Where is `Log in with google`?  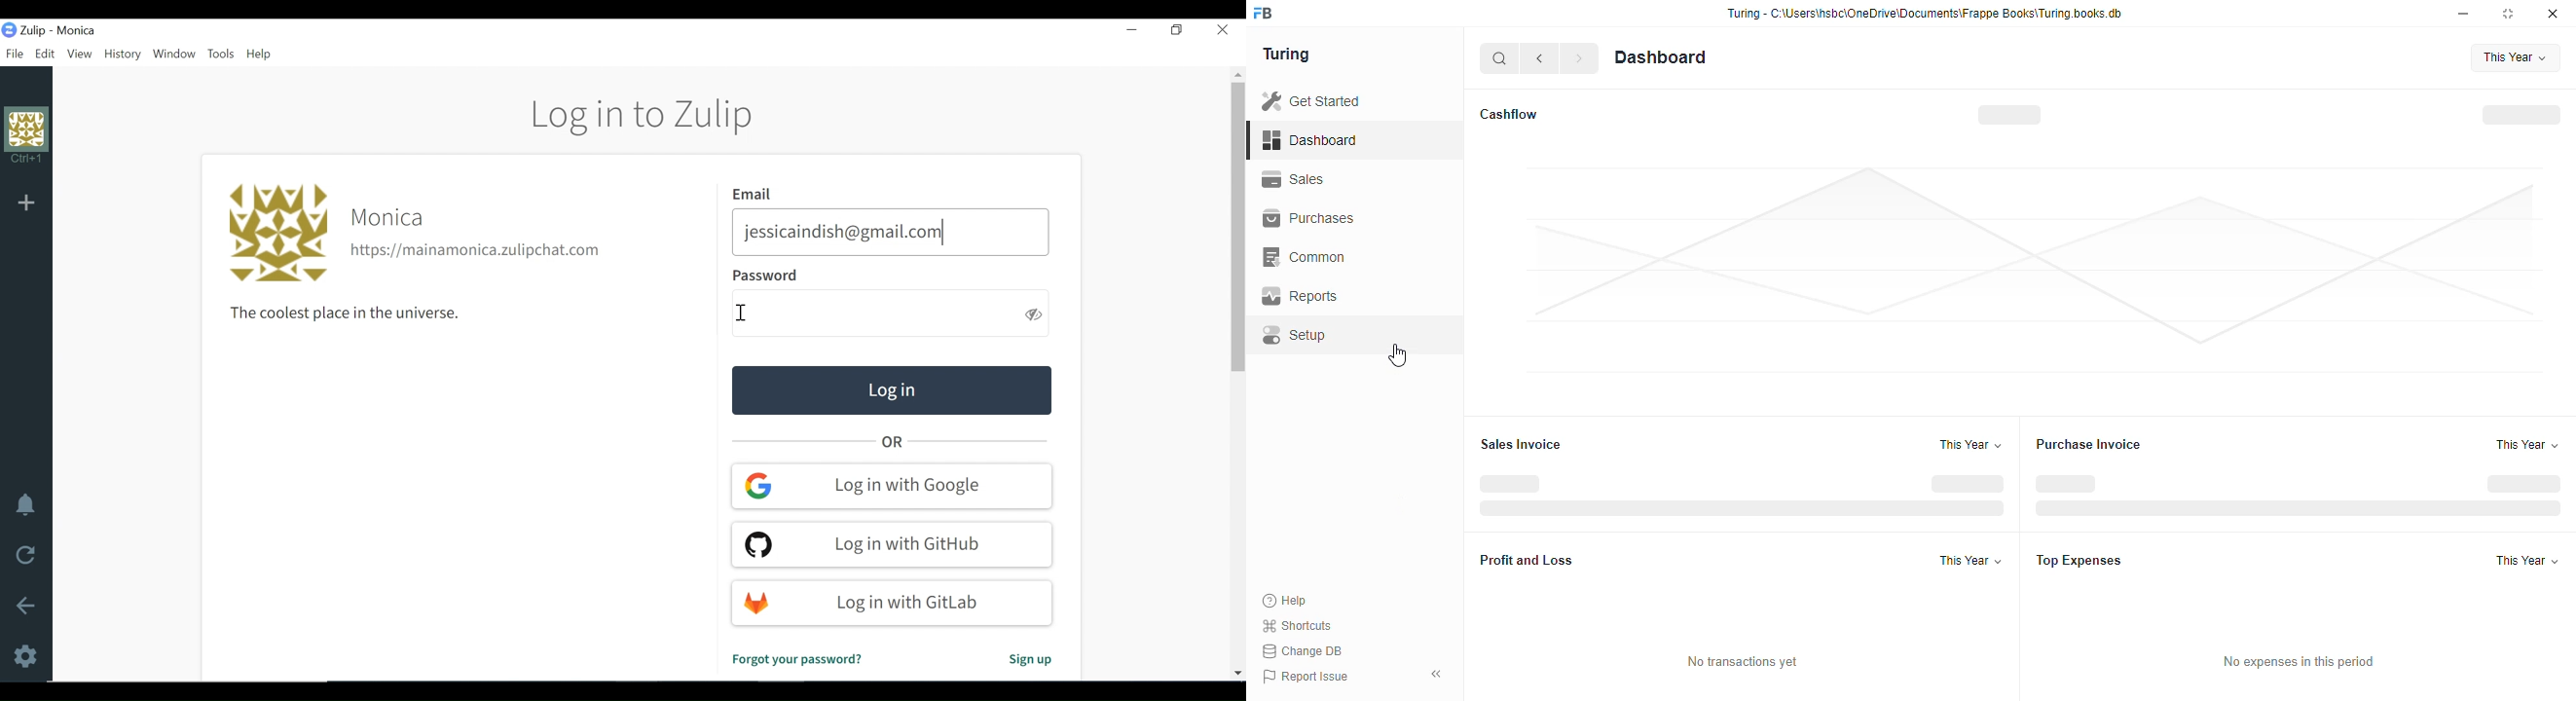
Log in with google is located at coordinates (892, 486).